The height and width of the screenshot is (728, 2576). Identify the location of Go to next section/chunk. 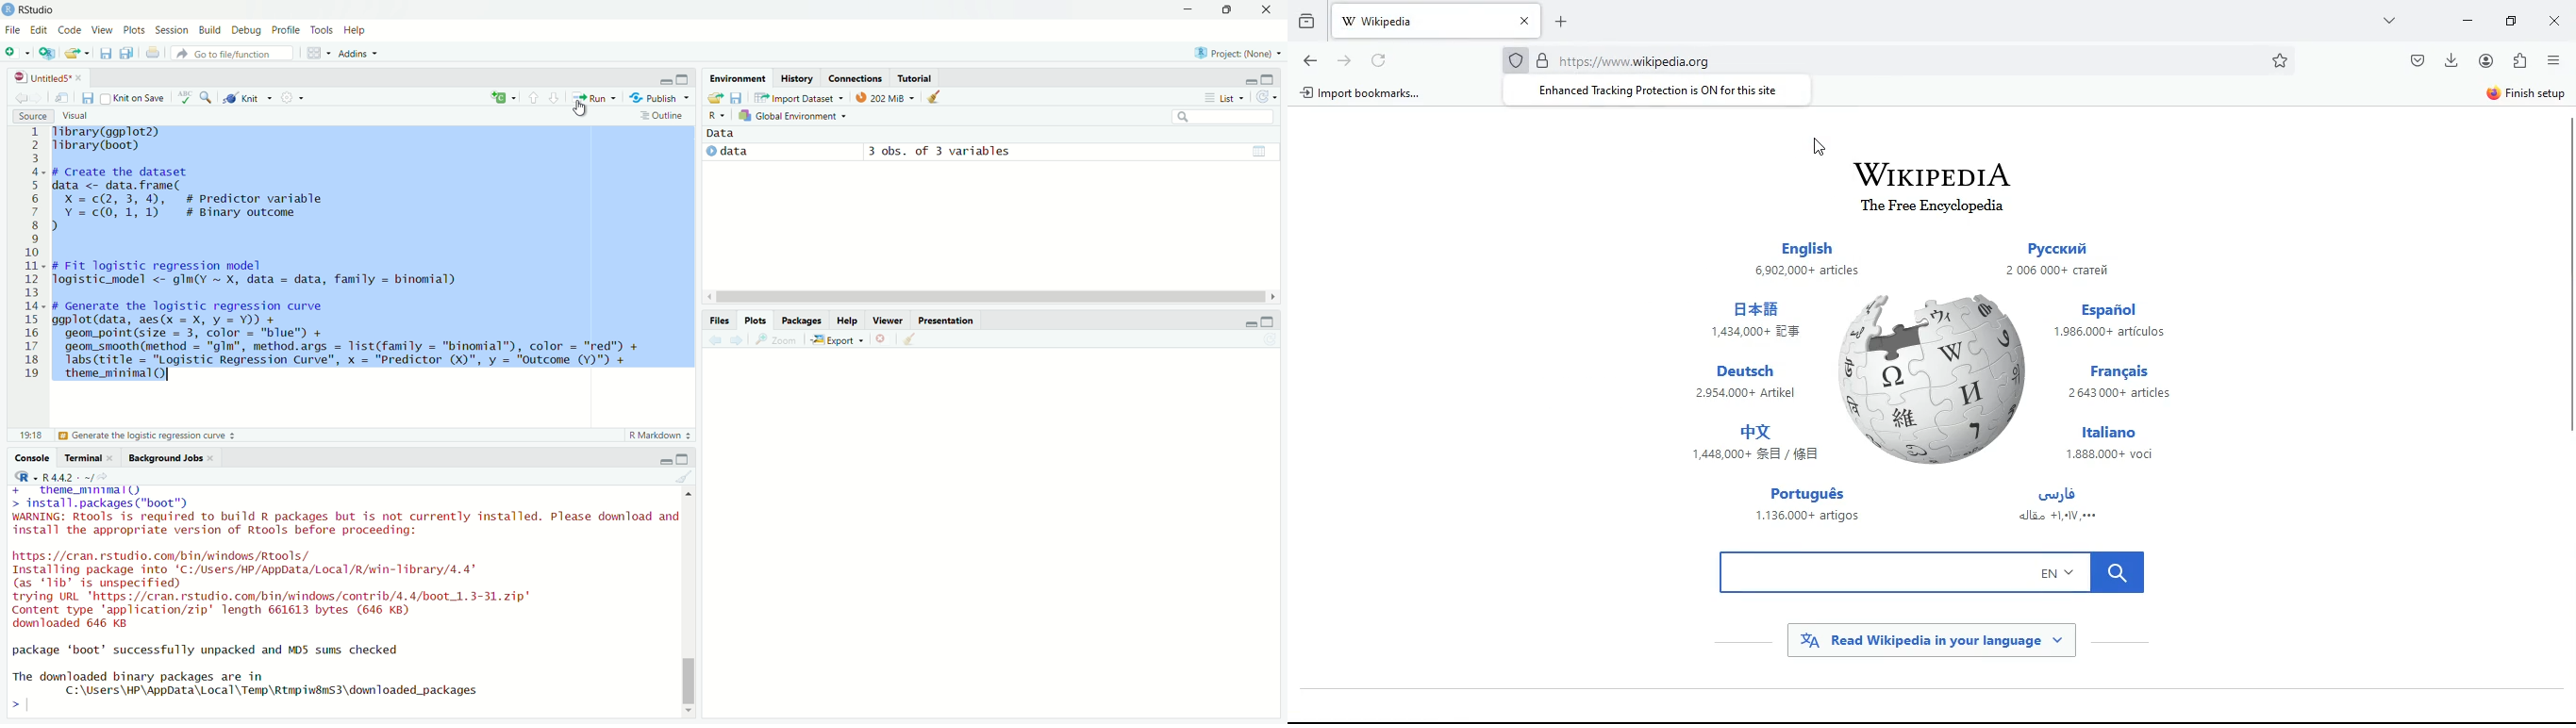
(555, 98).